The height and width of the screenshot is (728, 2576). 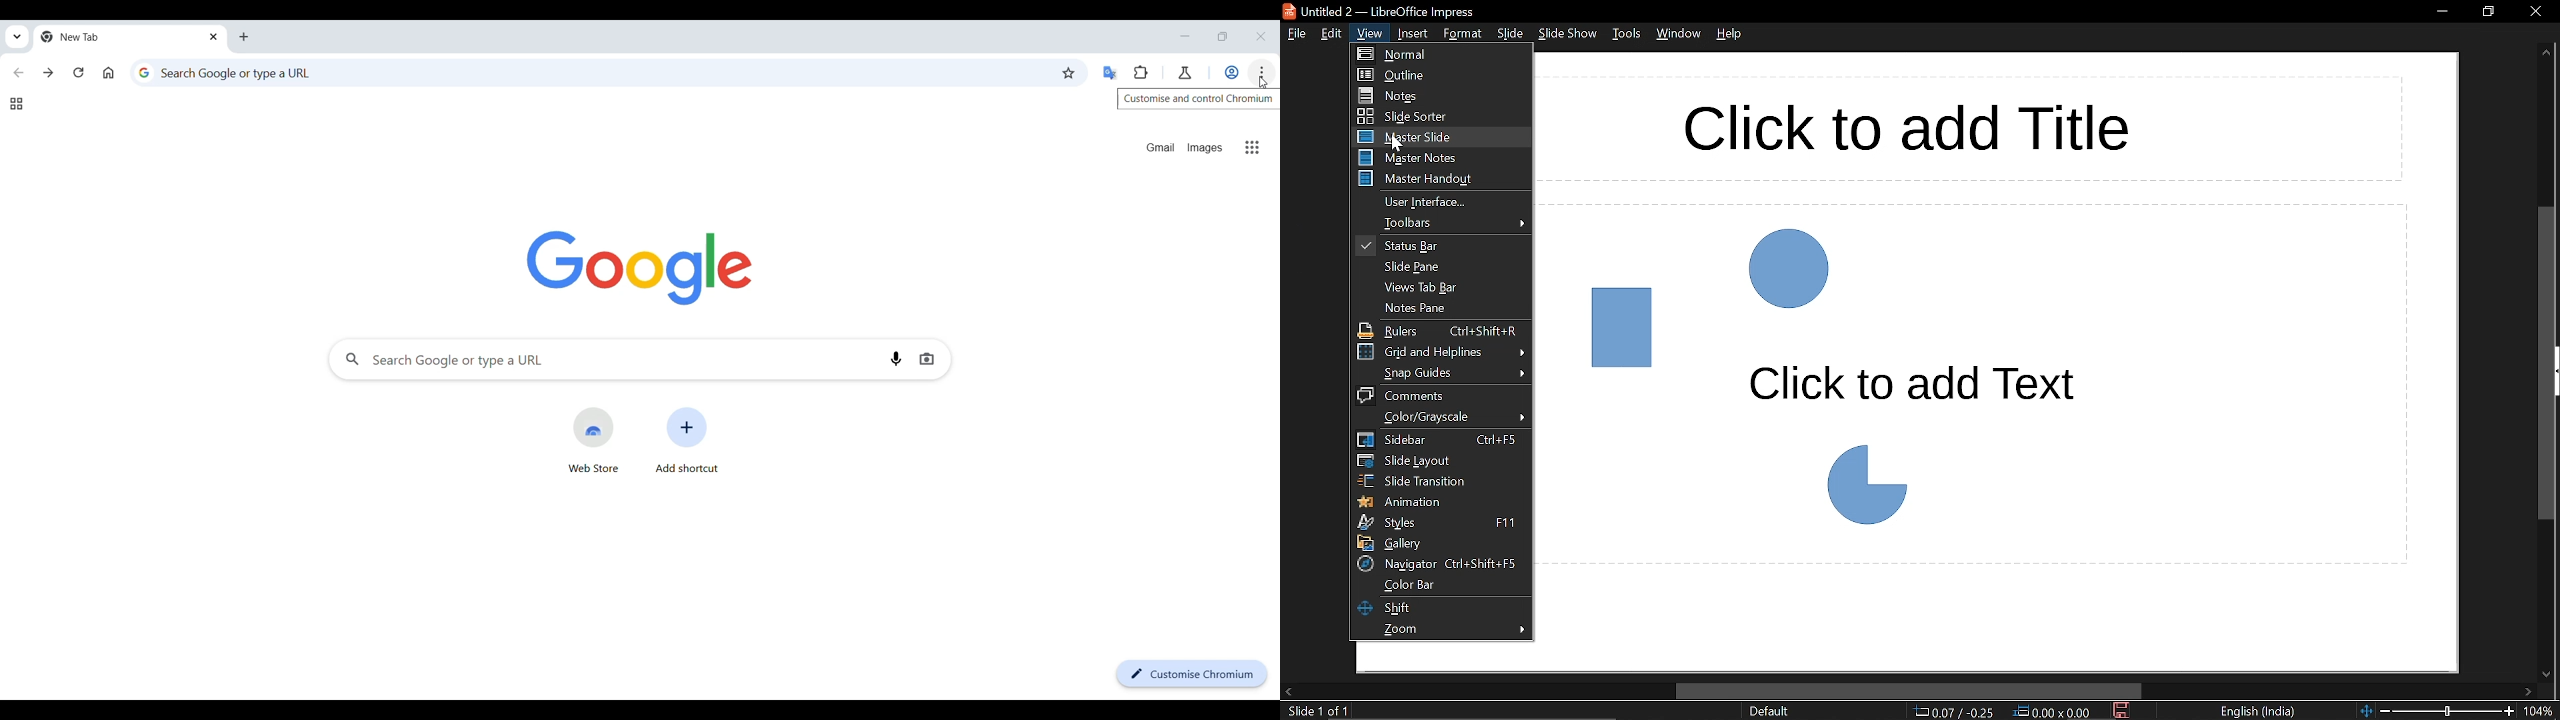 What do you see at coordinates (1432, 74) in the screenshot?
I see `Outline` at bounding box center [1432, 74].